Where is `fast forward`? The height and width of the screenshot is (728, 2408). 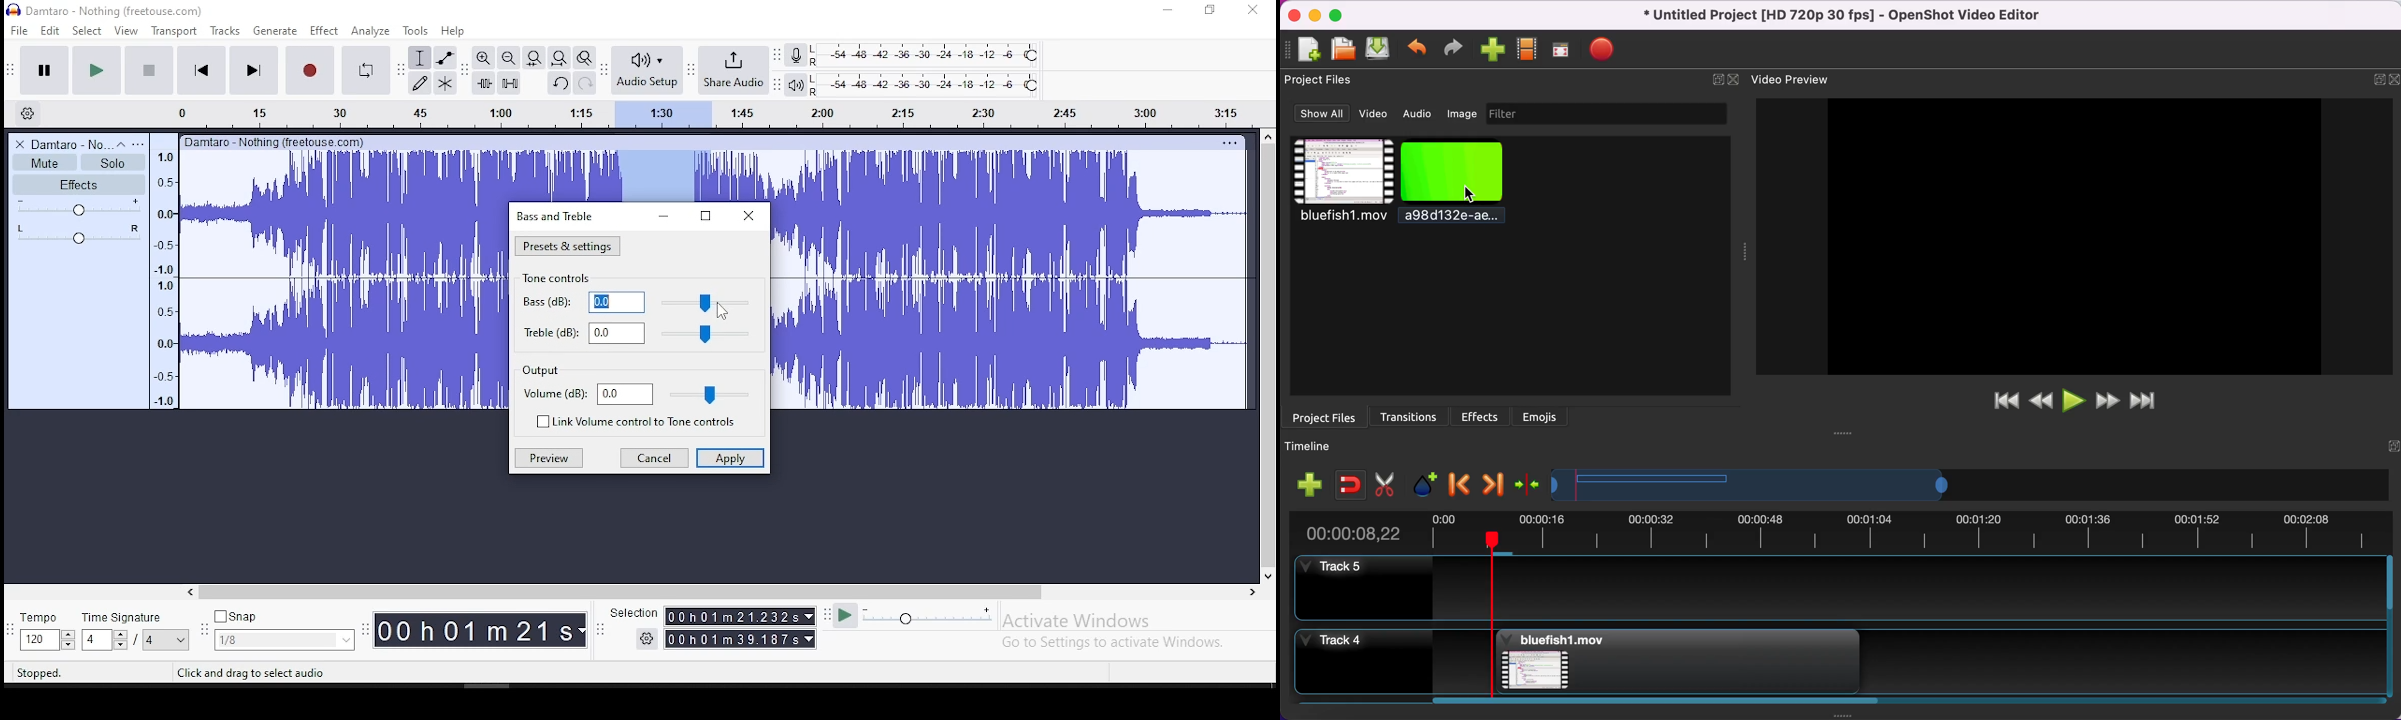
fast forward is located at coordinates (2111, 403).